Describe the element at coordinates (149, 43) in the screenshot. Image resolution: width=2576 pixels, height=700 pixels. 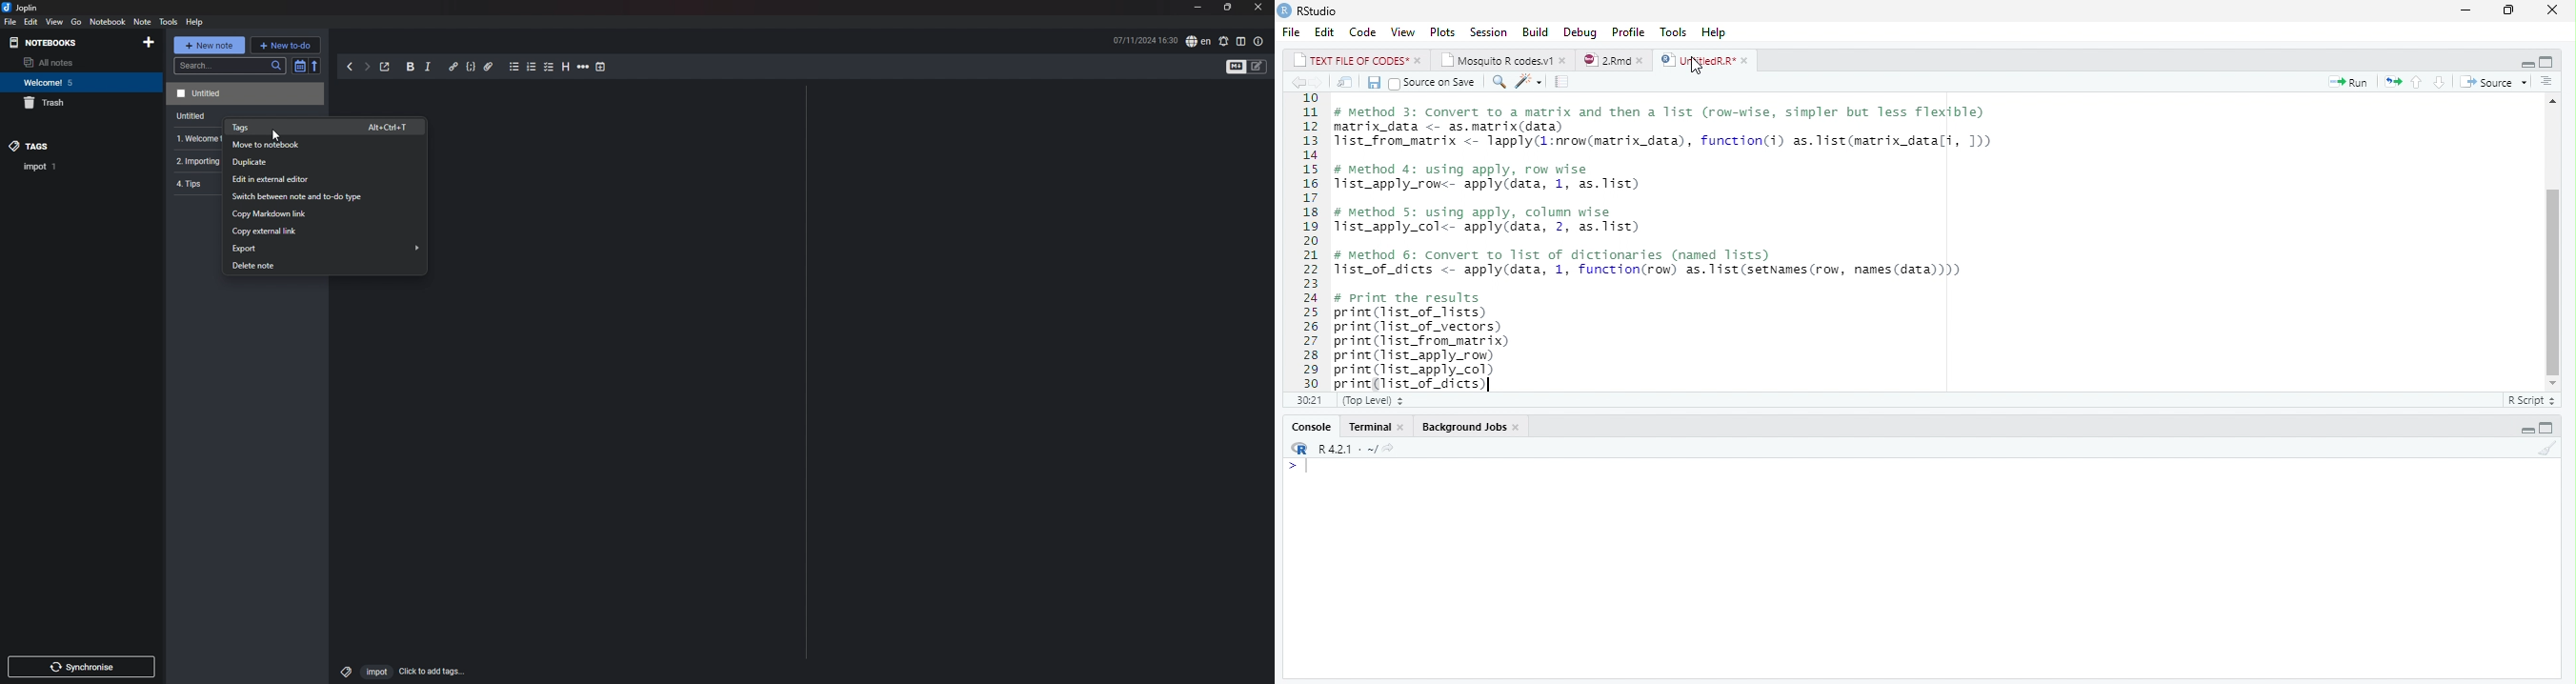
I see `add notebook` at that location.